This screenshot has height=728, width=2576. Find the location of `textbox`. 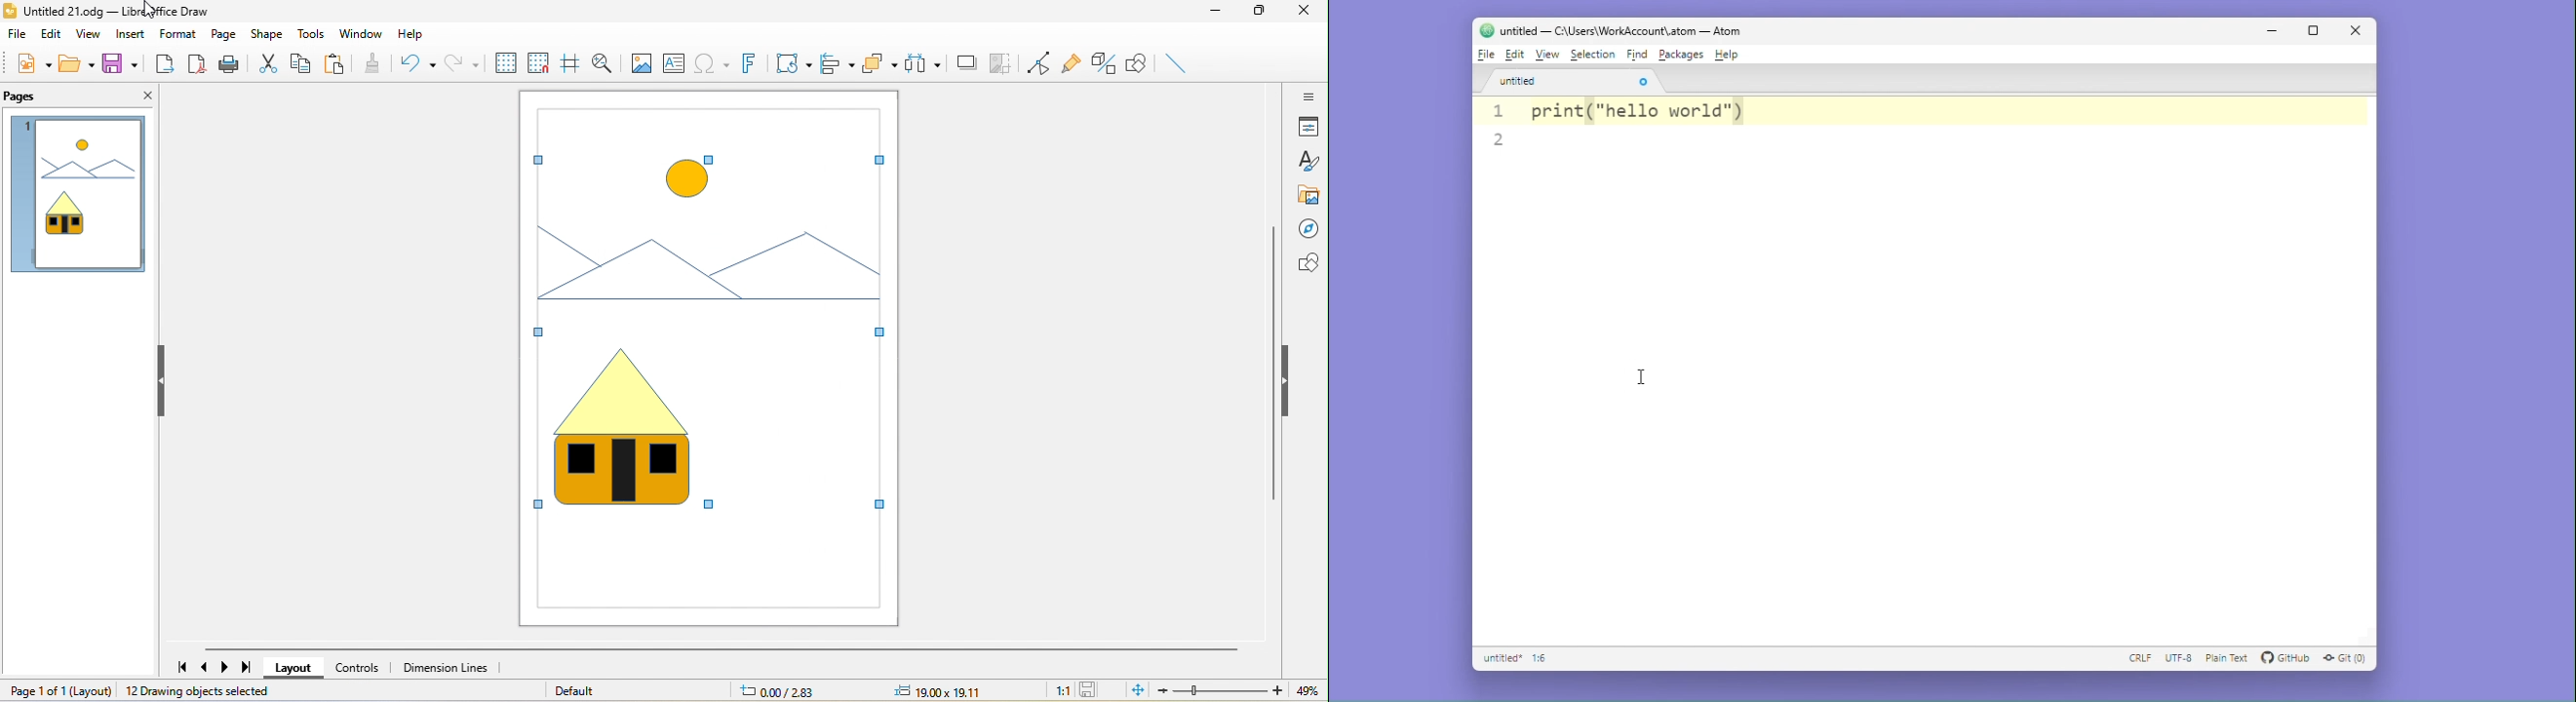

textbox is located at coordinates (674, 62).